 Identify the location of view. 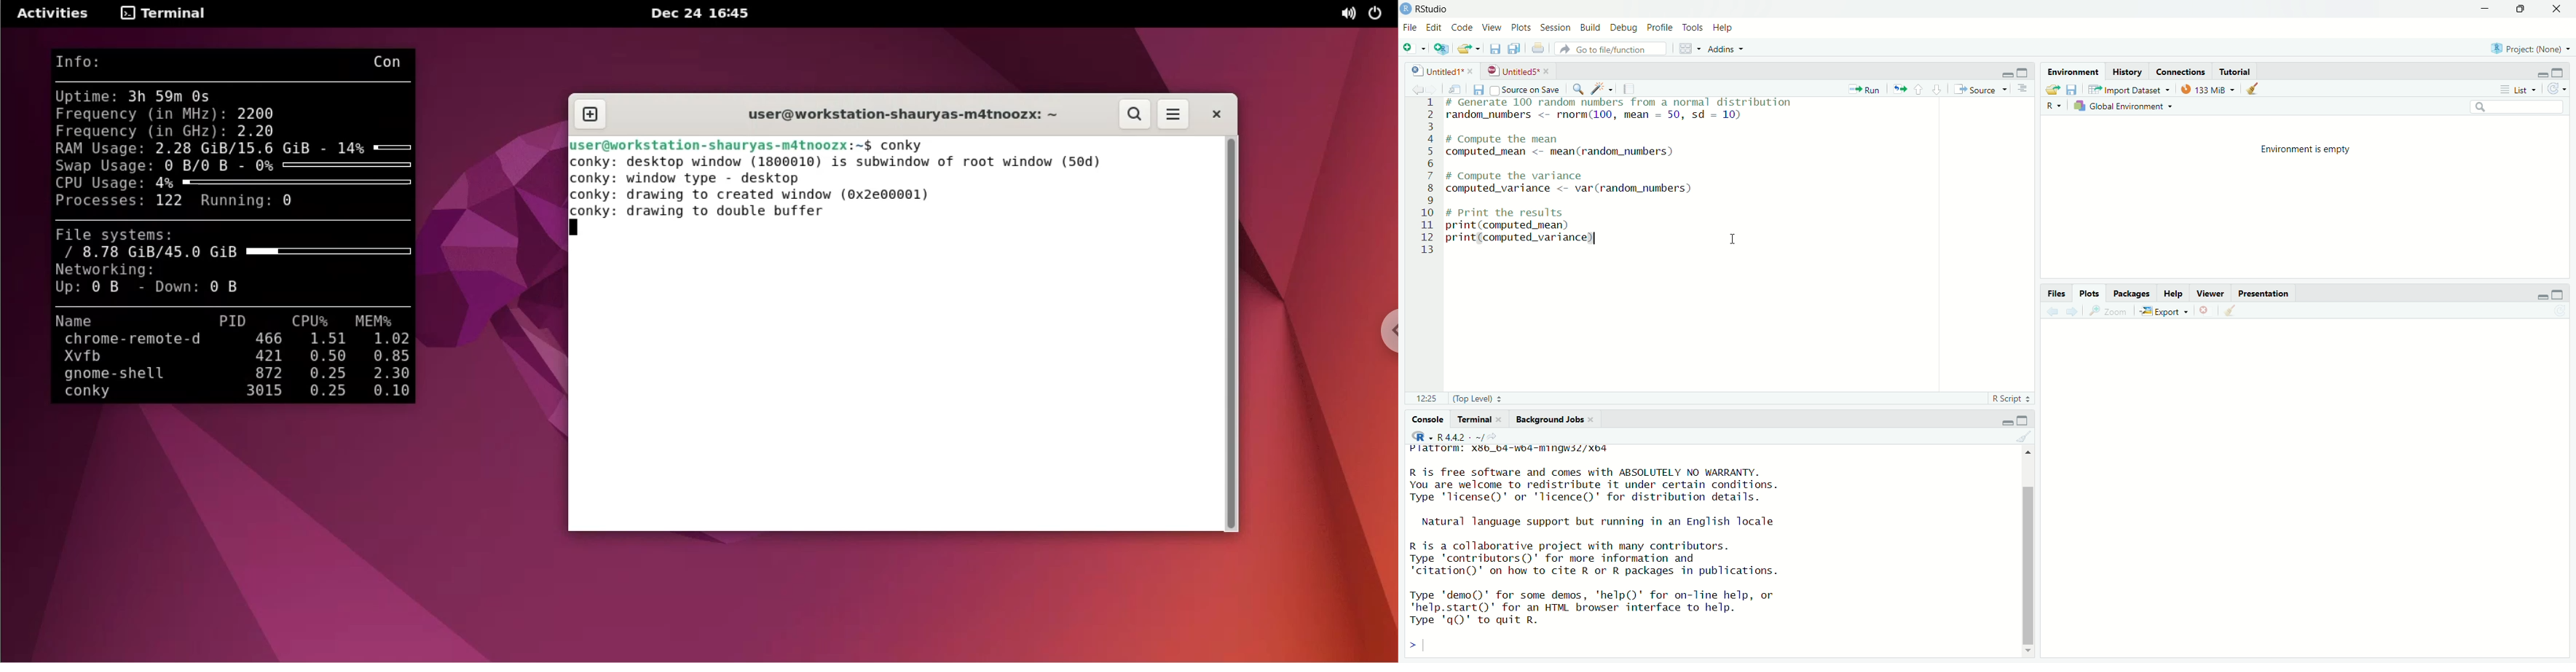
(1493, 28).